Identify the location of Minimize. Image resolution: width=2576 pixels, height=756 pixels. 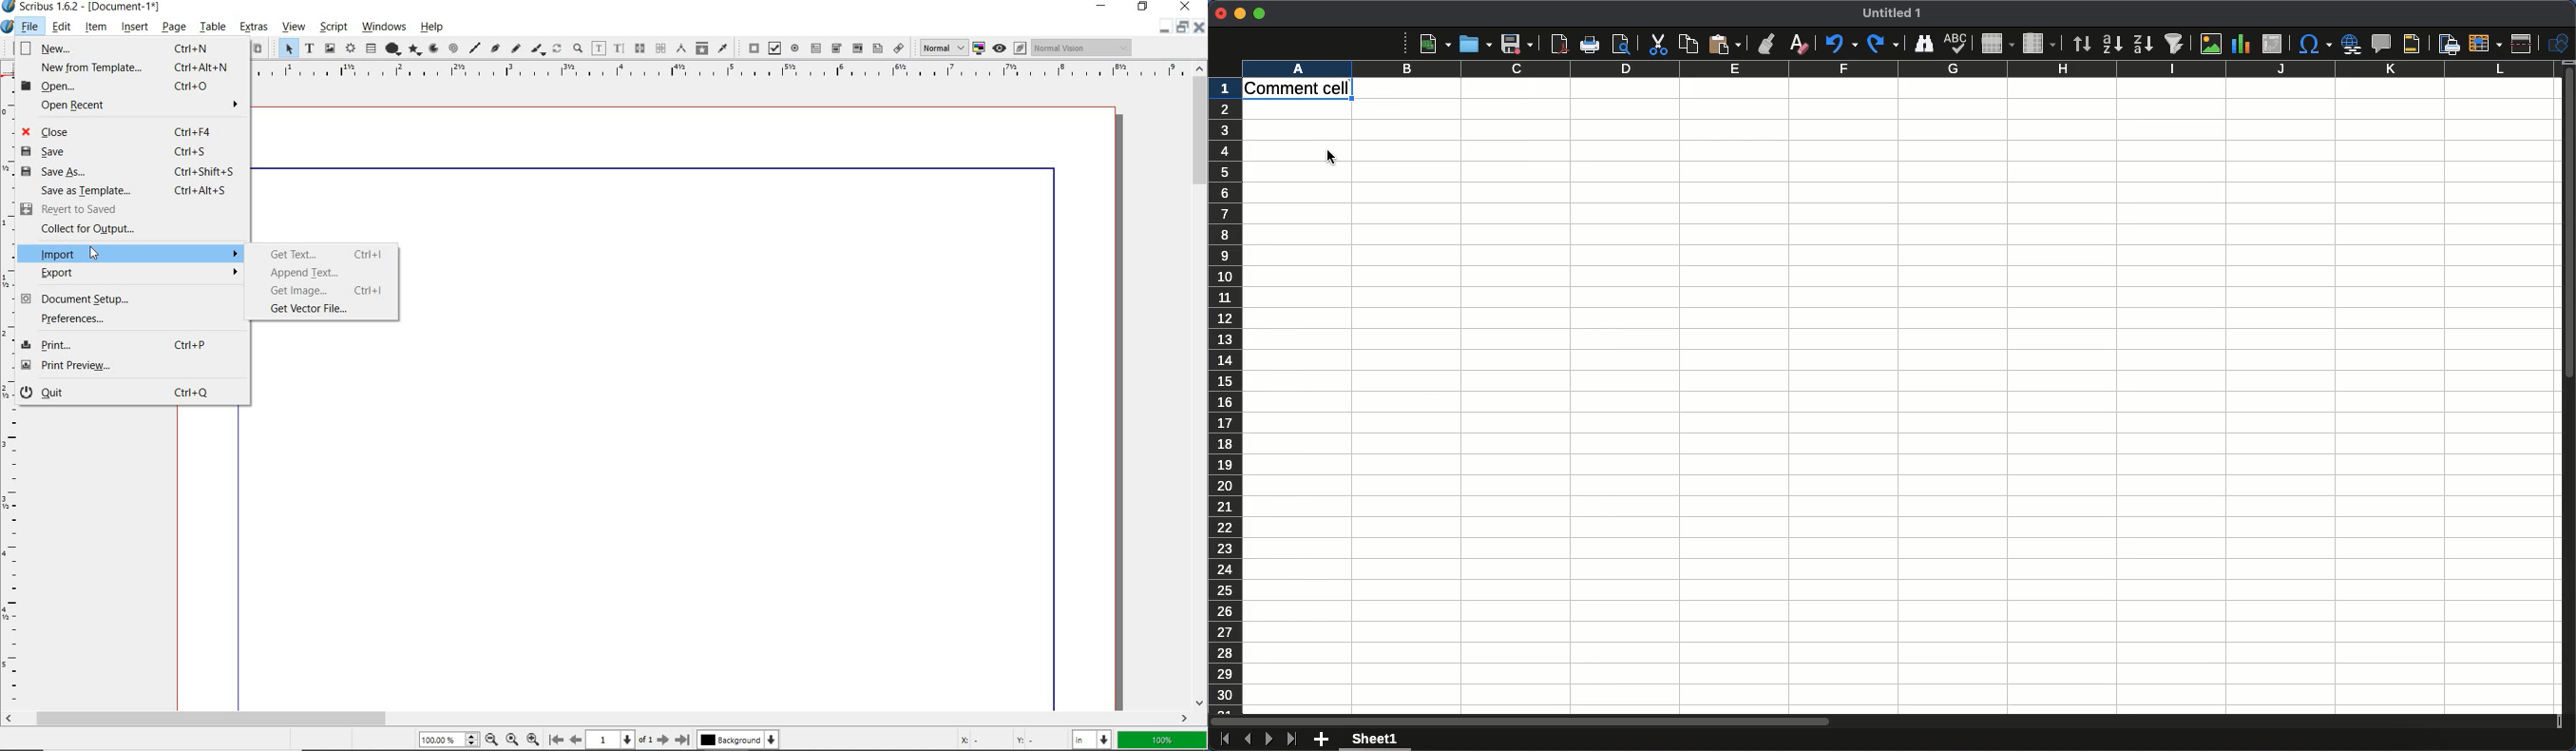
(1242, 14).